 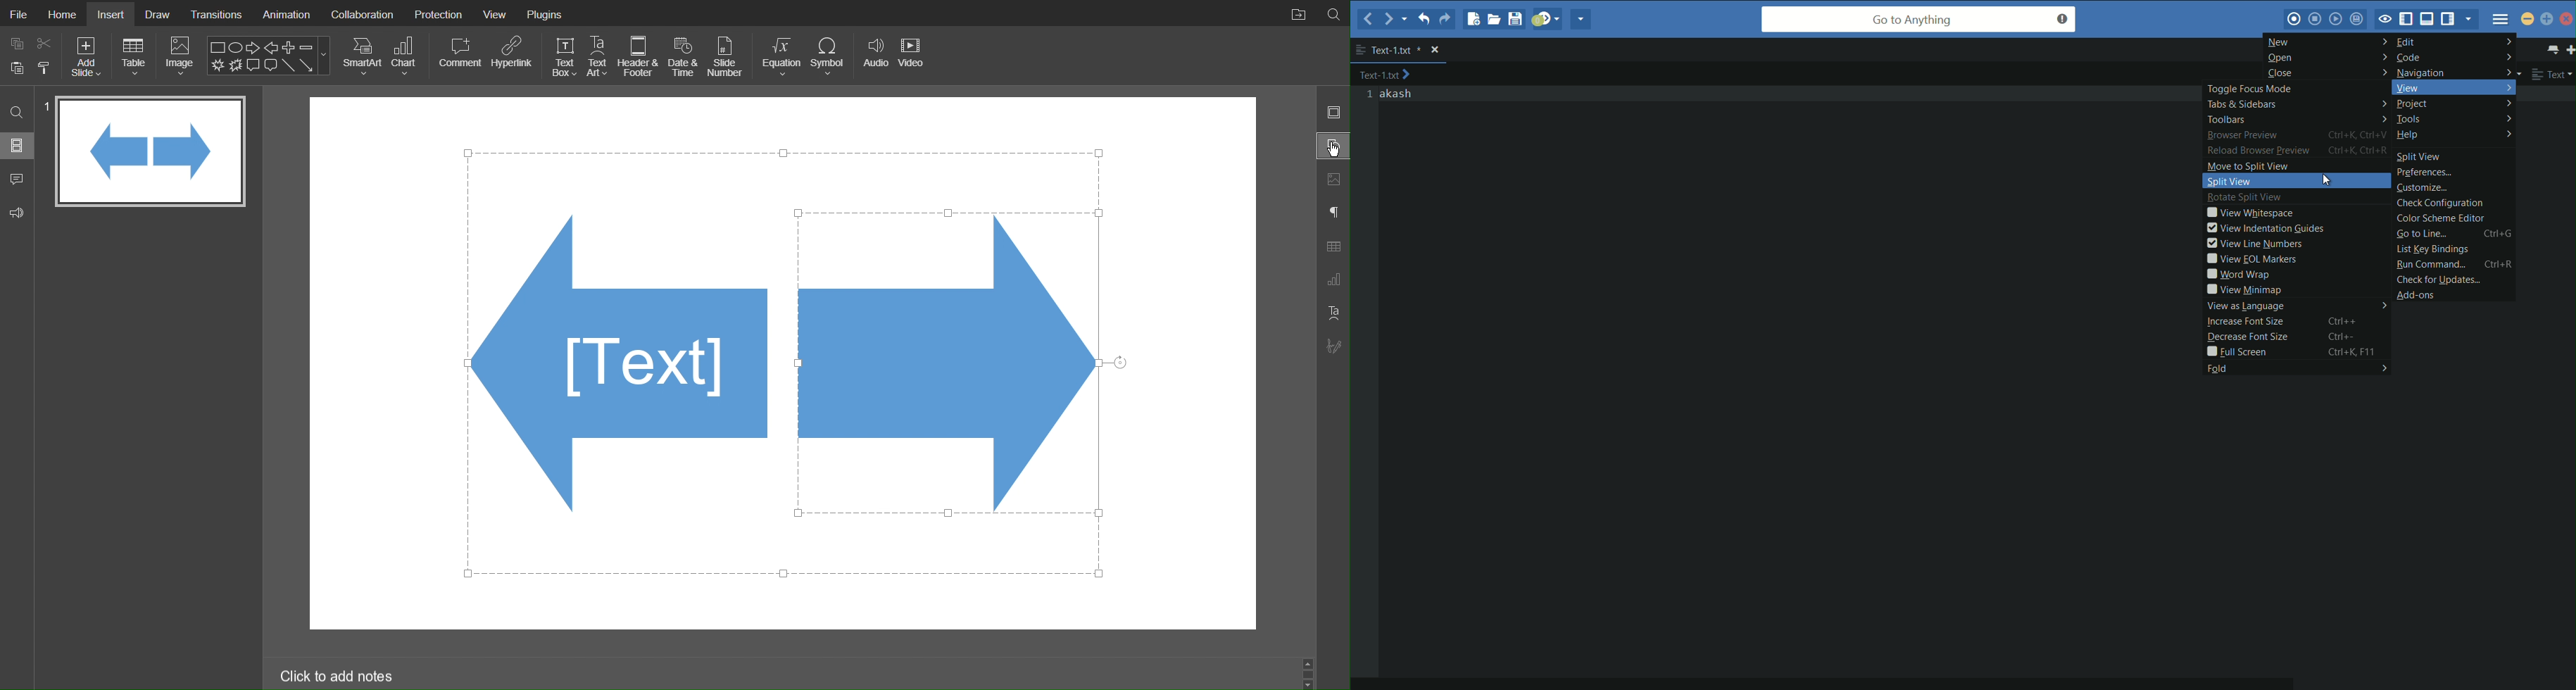 I want to click on close file, so click(x=1435, y=50).